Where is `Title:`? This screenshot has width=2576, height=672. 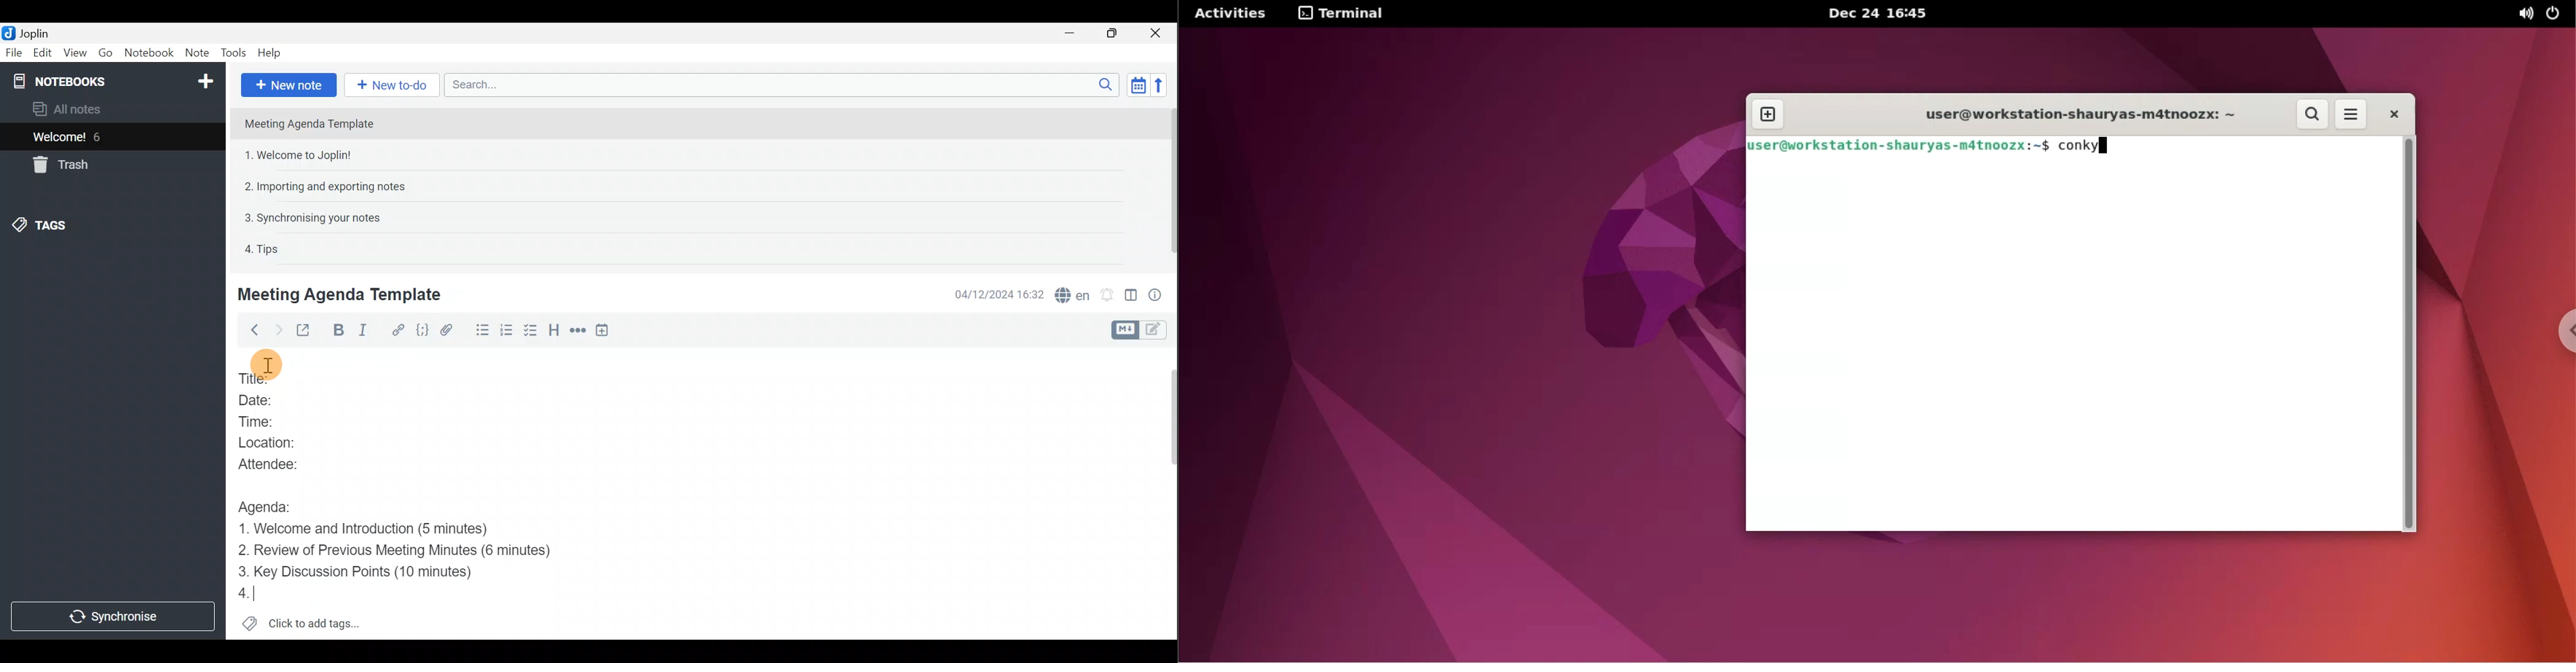
Title: is located at coordinates (262, 376).